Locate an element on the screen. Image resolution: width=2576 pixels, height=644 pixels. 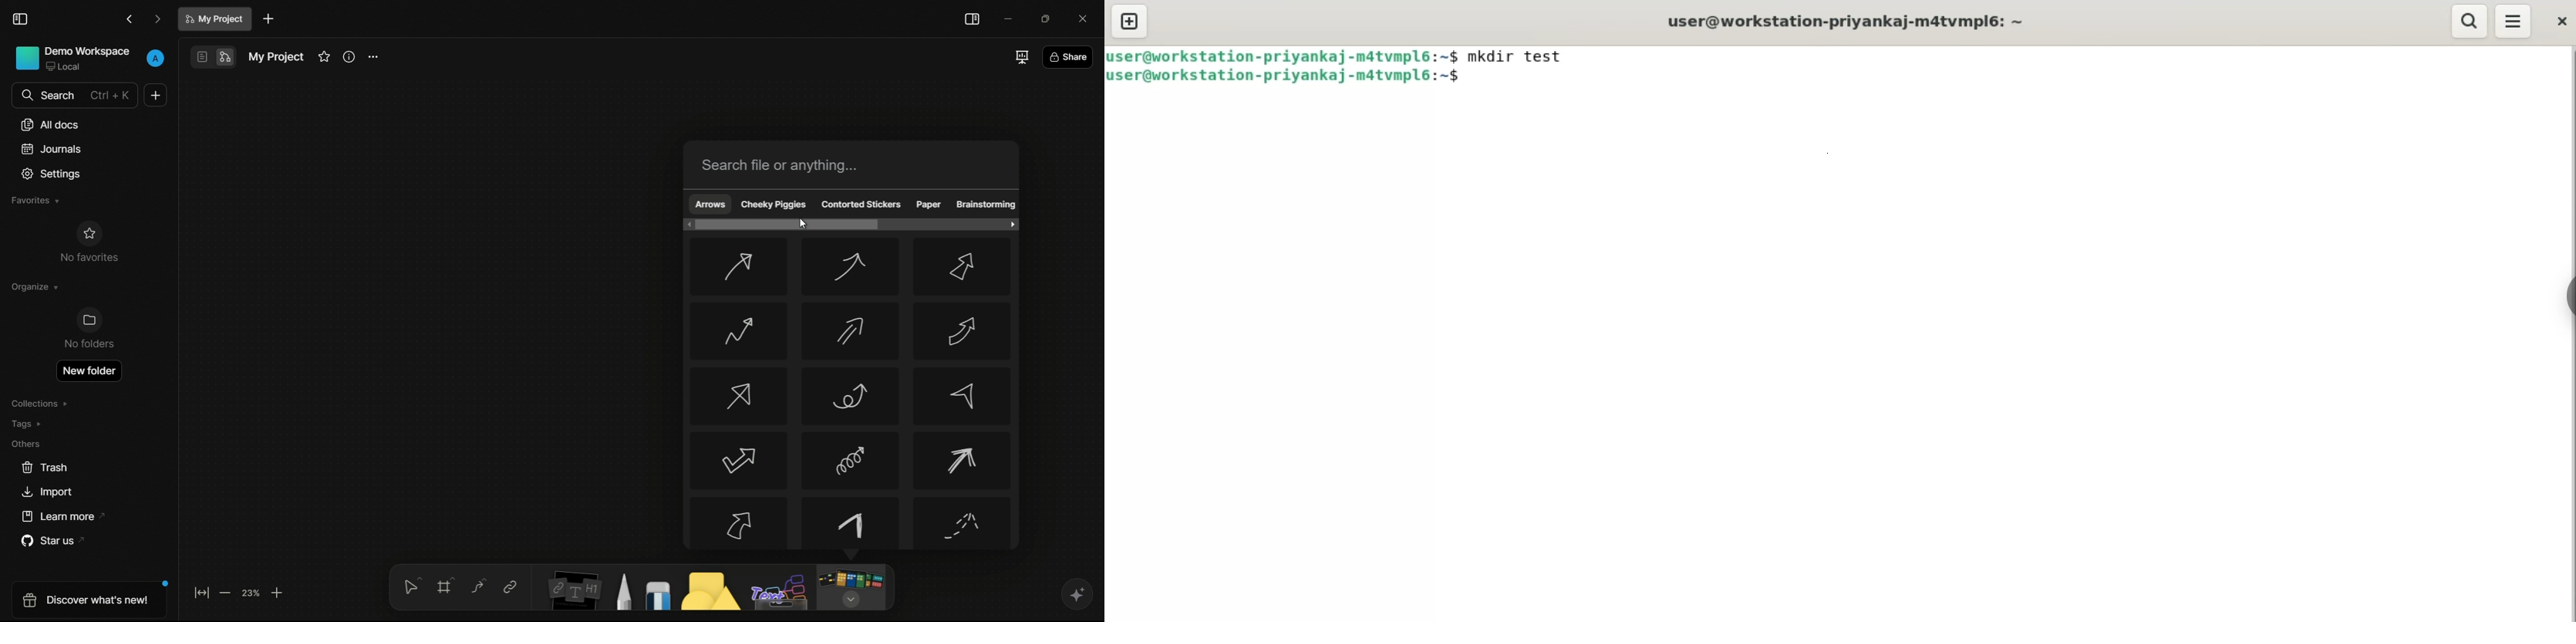
journals is located at coordinates (52, 149).